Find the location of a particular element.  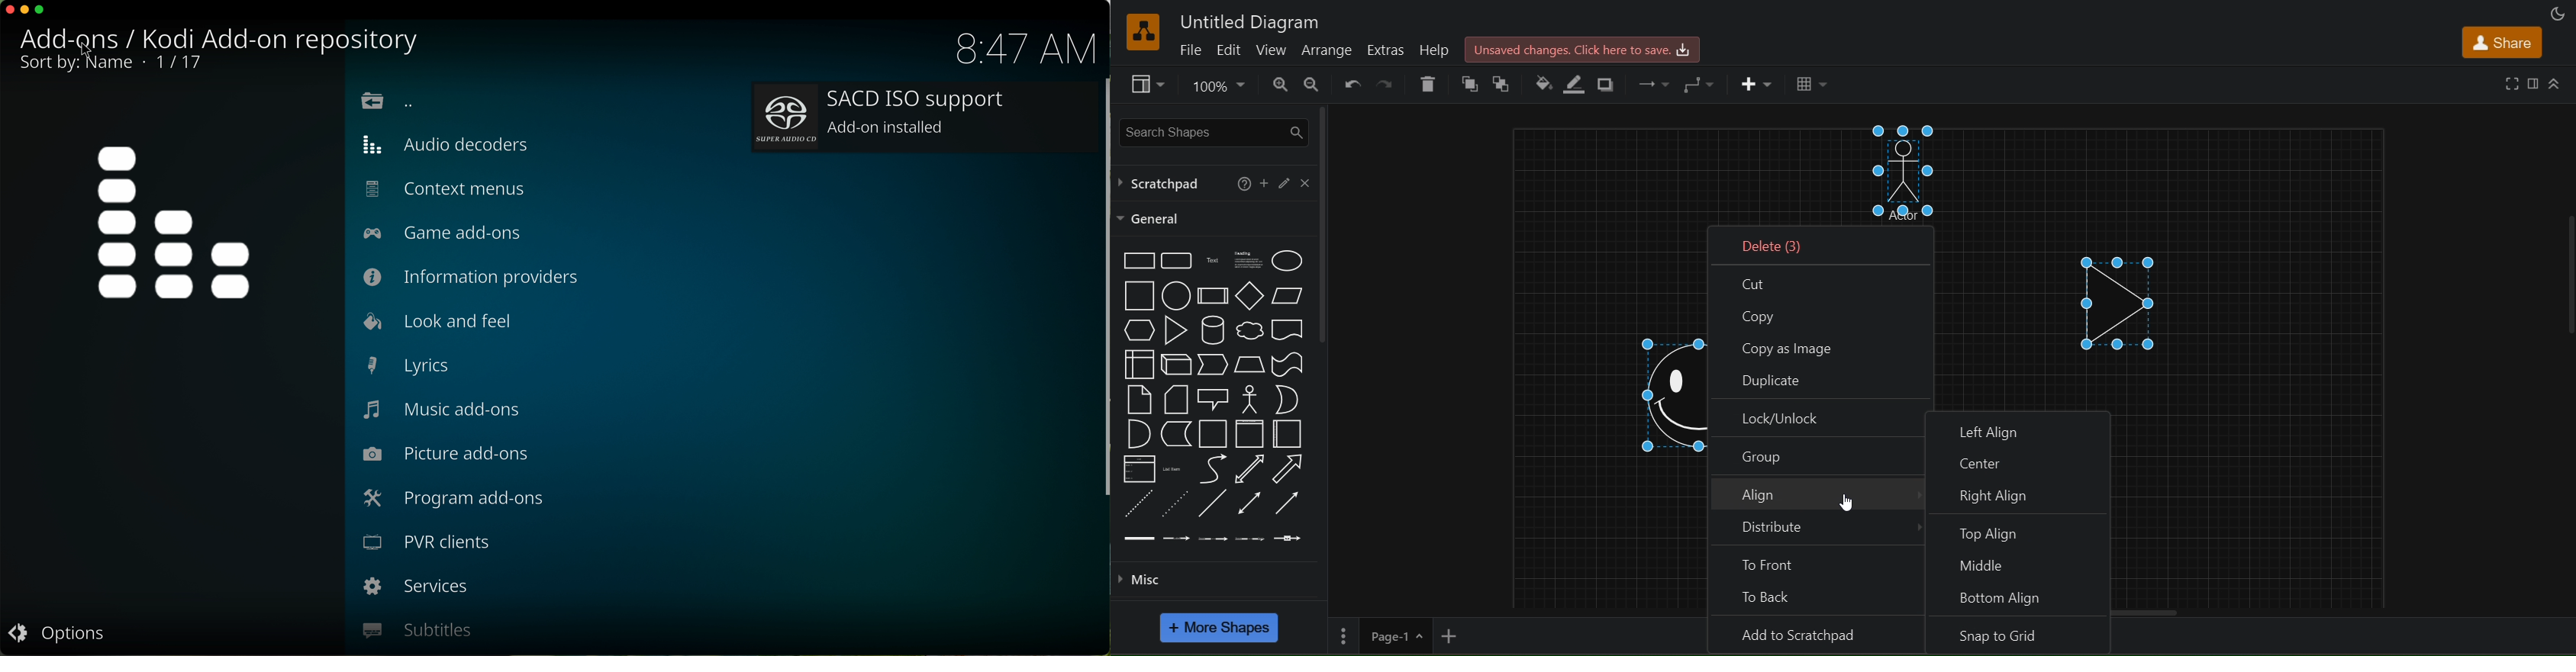

tape is located at coordinates (1287, 364).